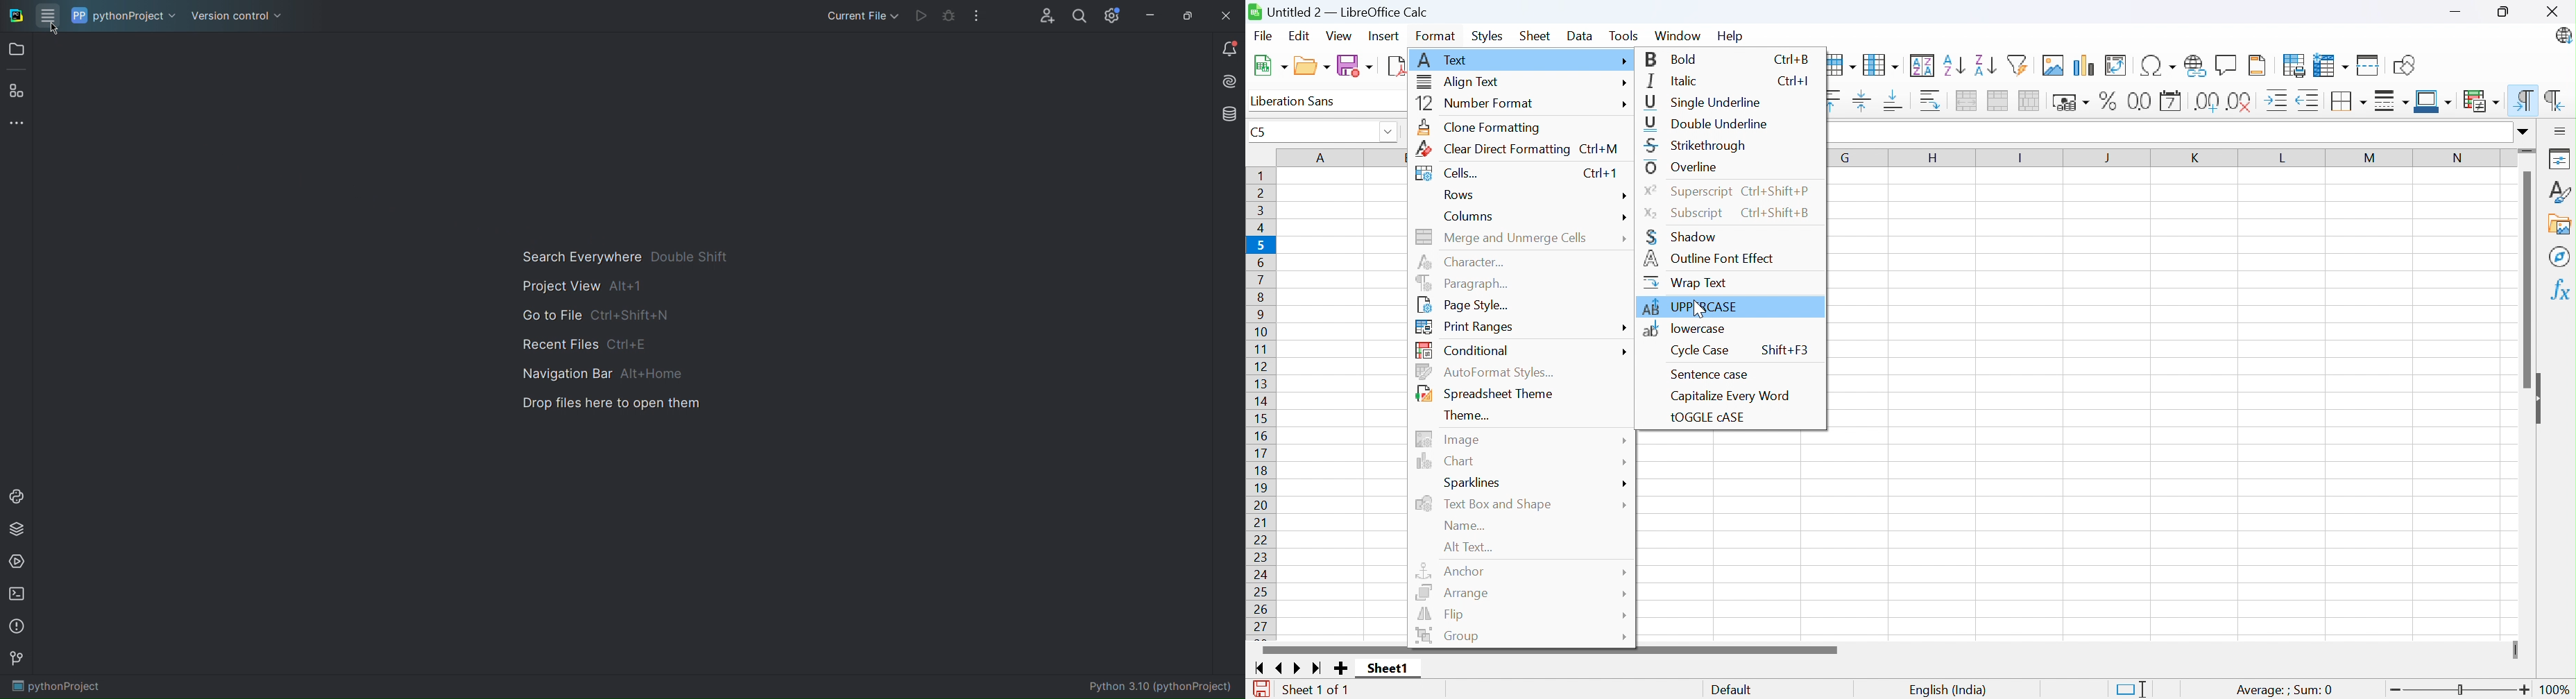  What do you see at coordinates (2391, 101) in the screenshot?
I see `Border style` at bounding box center [2391, 101].